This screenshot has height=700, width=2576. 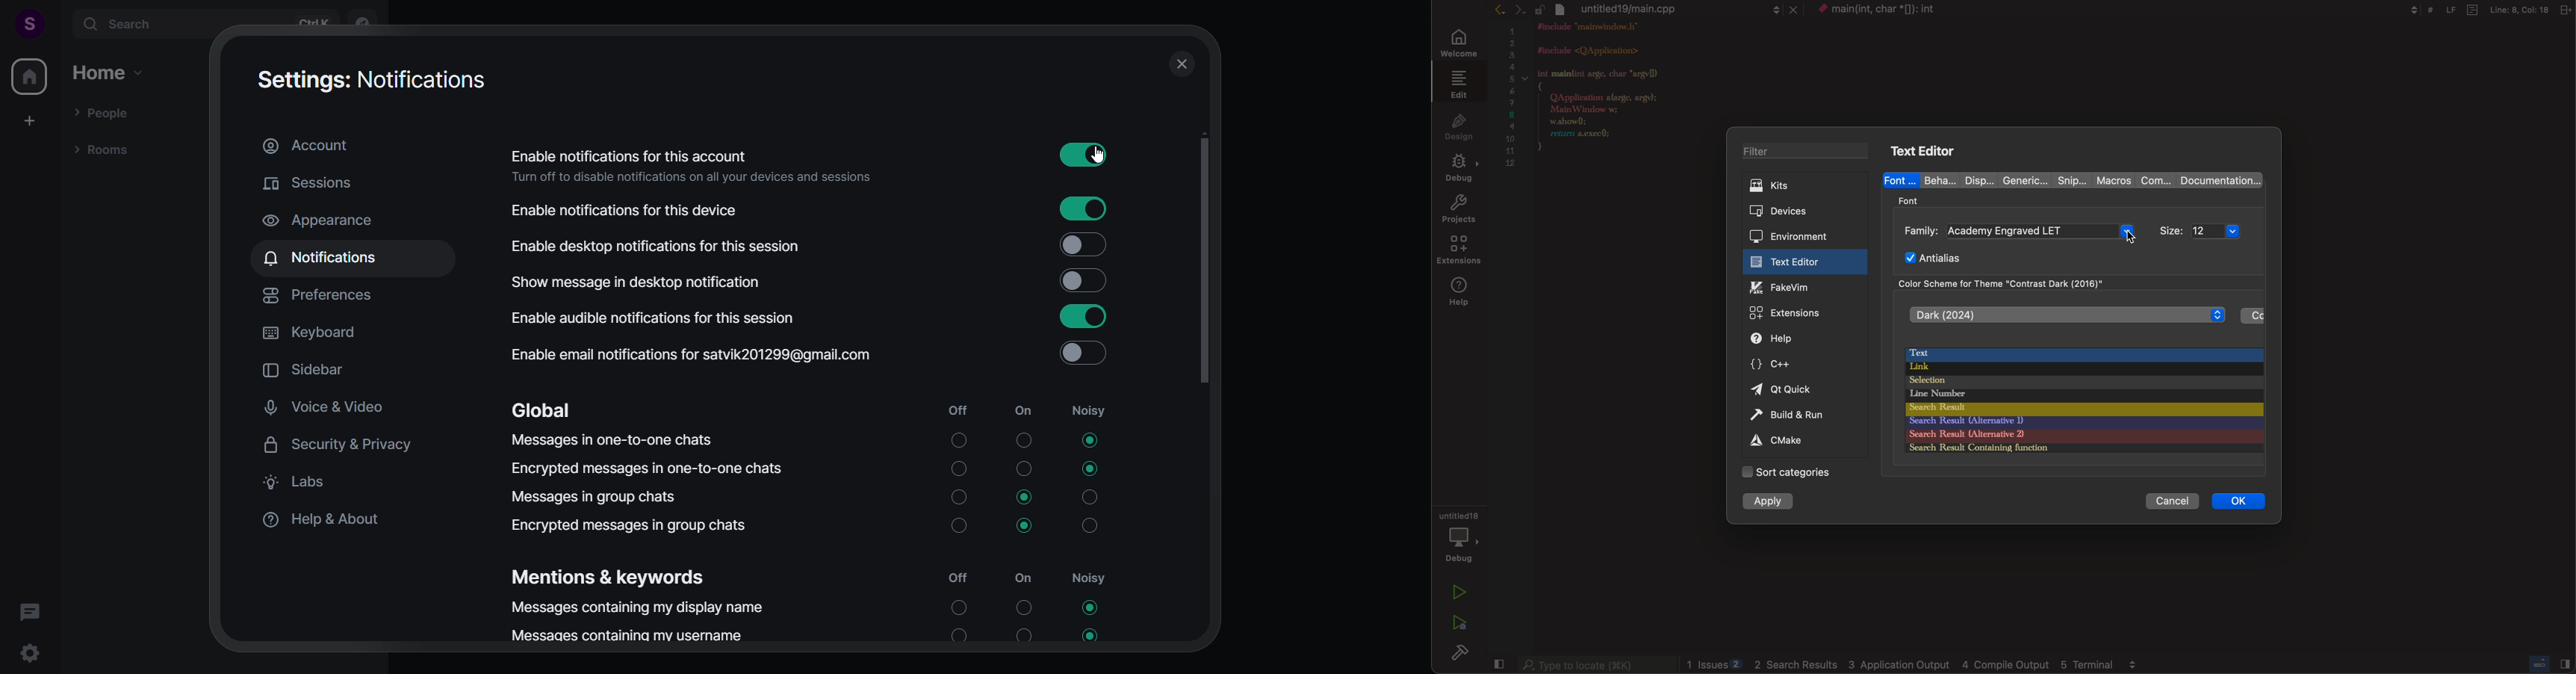 What do you see at coordinates (1104, 159) in the screenshot?
I see `Cursor` at bounding box center [1104, 159].